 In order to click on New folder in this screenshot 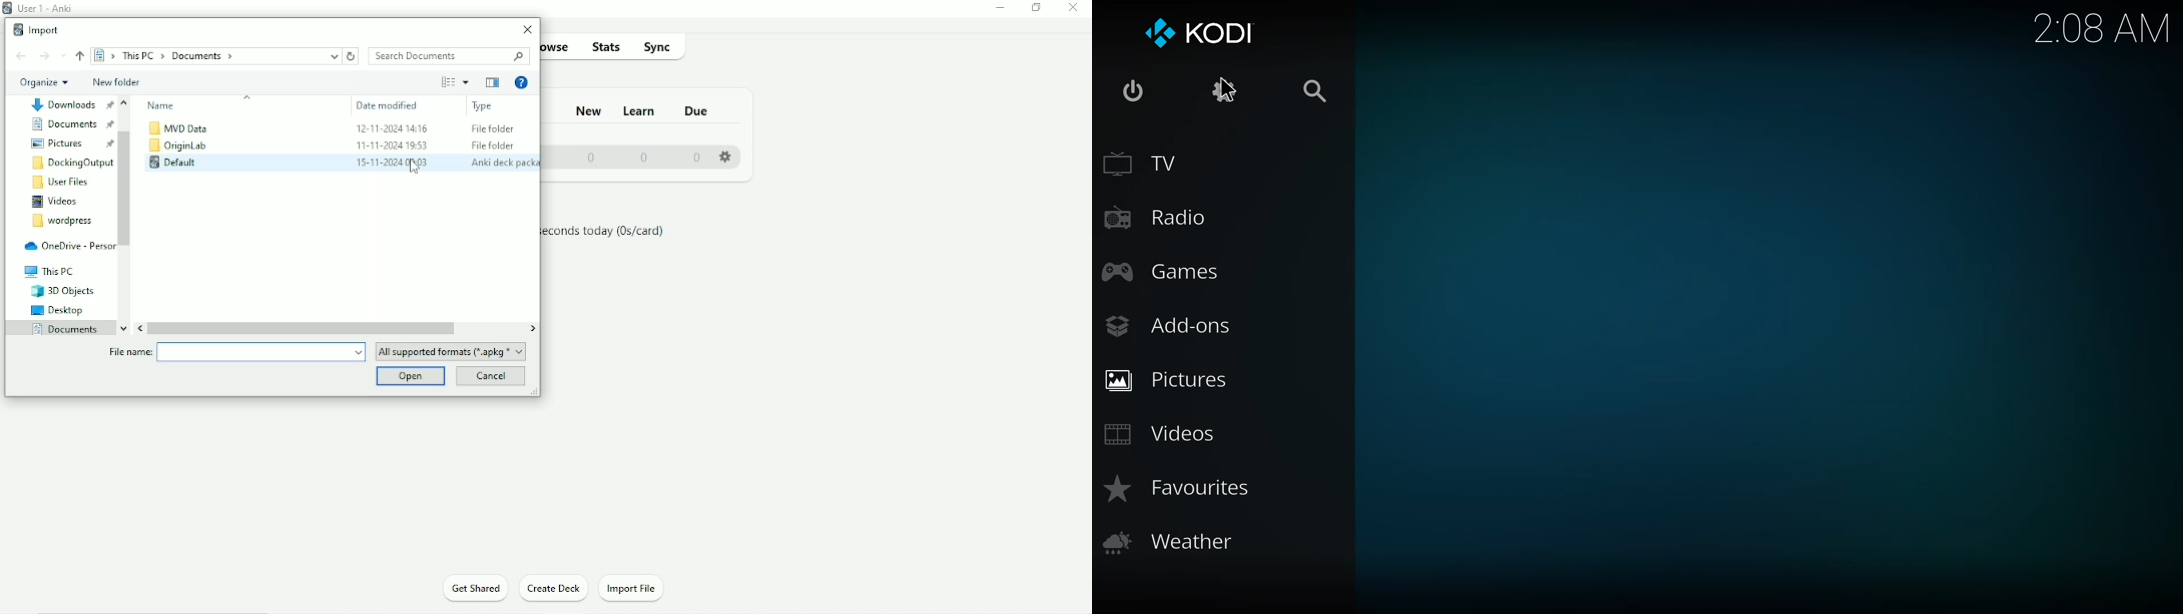, I will do `click(118, 82)`.